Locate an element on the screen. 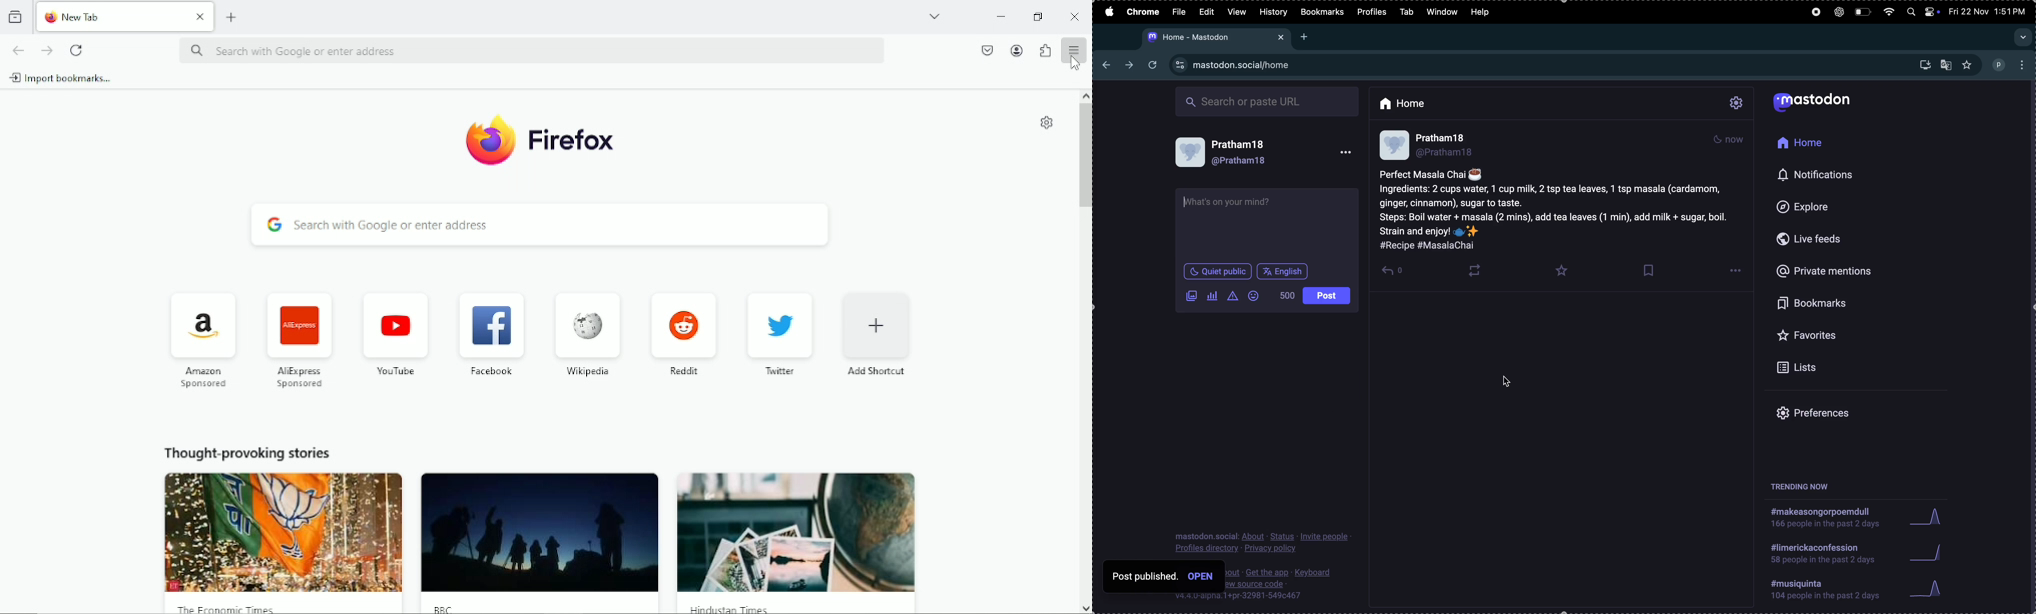  site url is located at coordinates (1266, 64).